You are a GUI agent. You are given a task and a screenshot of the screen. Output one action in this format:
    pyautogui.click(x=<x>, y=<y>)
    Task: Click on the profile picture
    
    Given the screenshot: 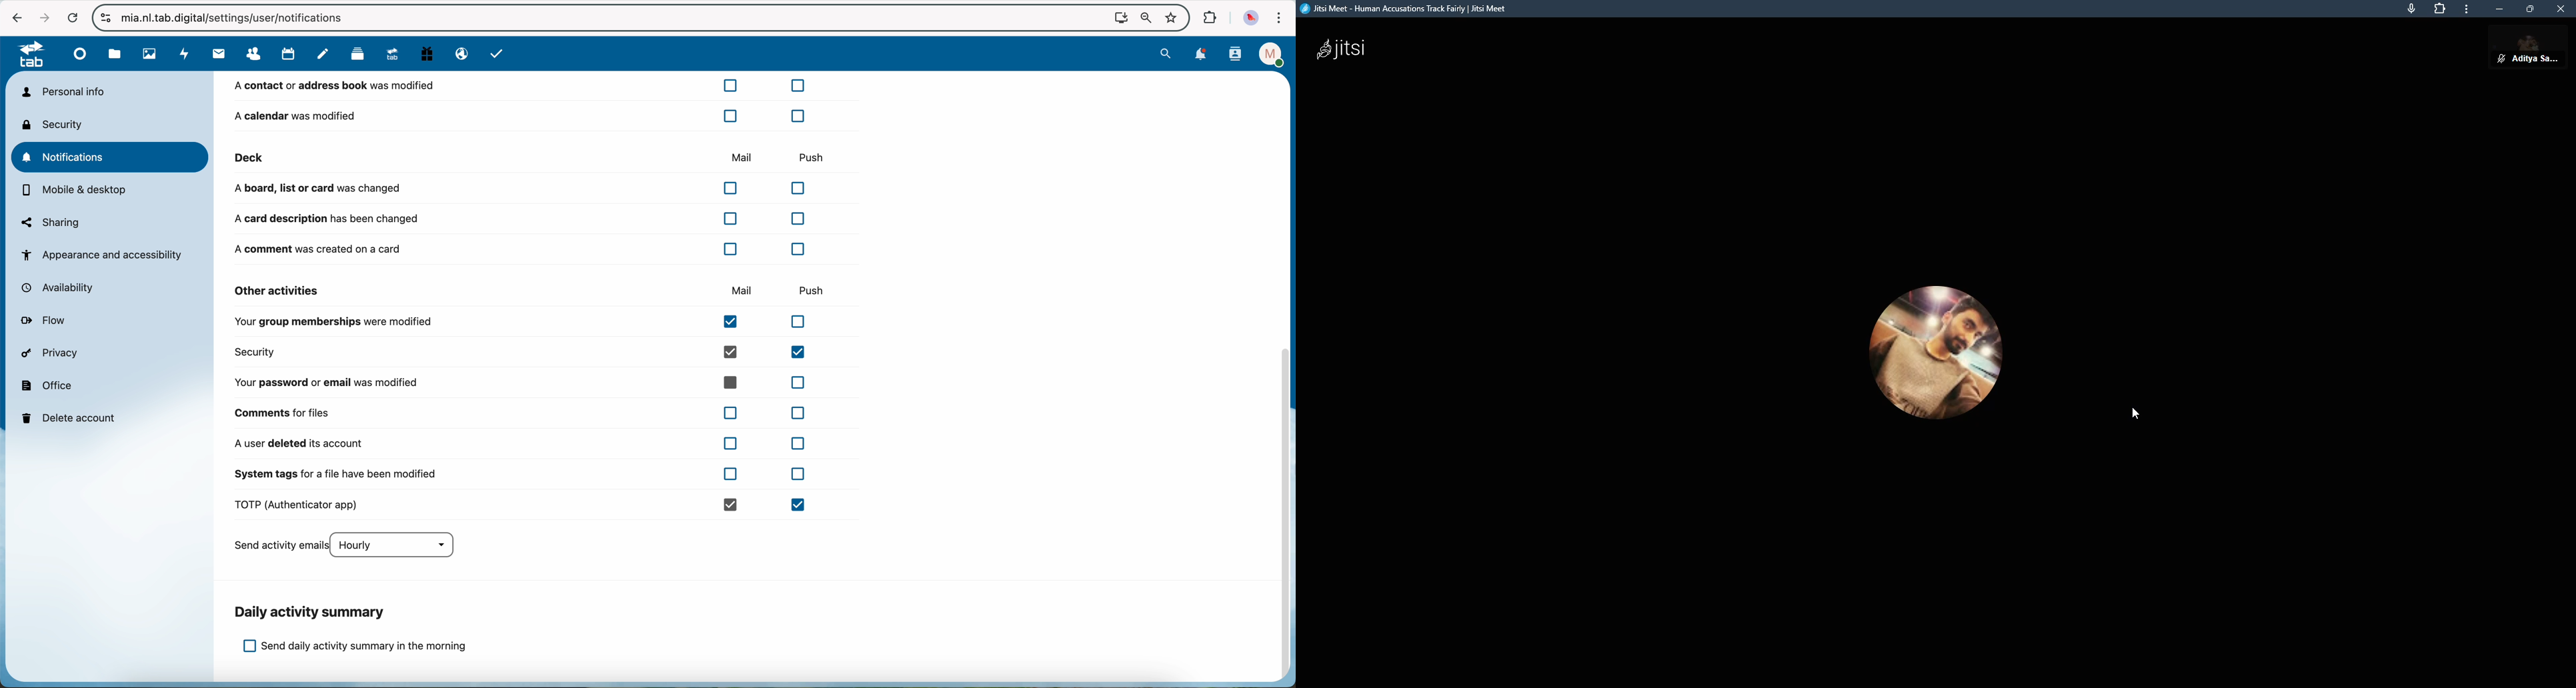 What is the action you would take?
    pyautogui.click(x=1251, y=17)
    